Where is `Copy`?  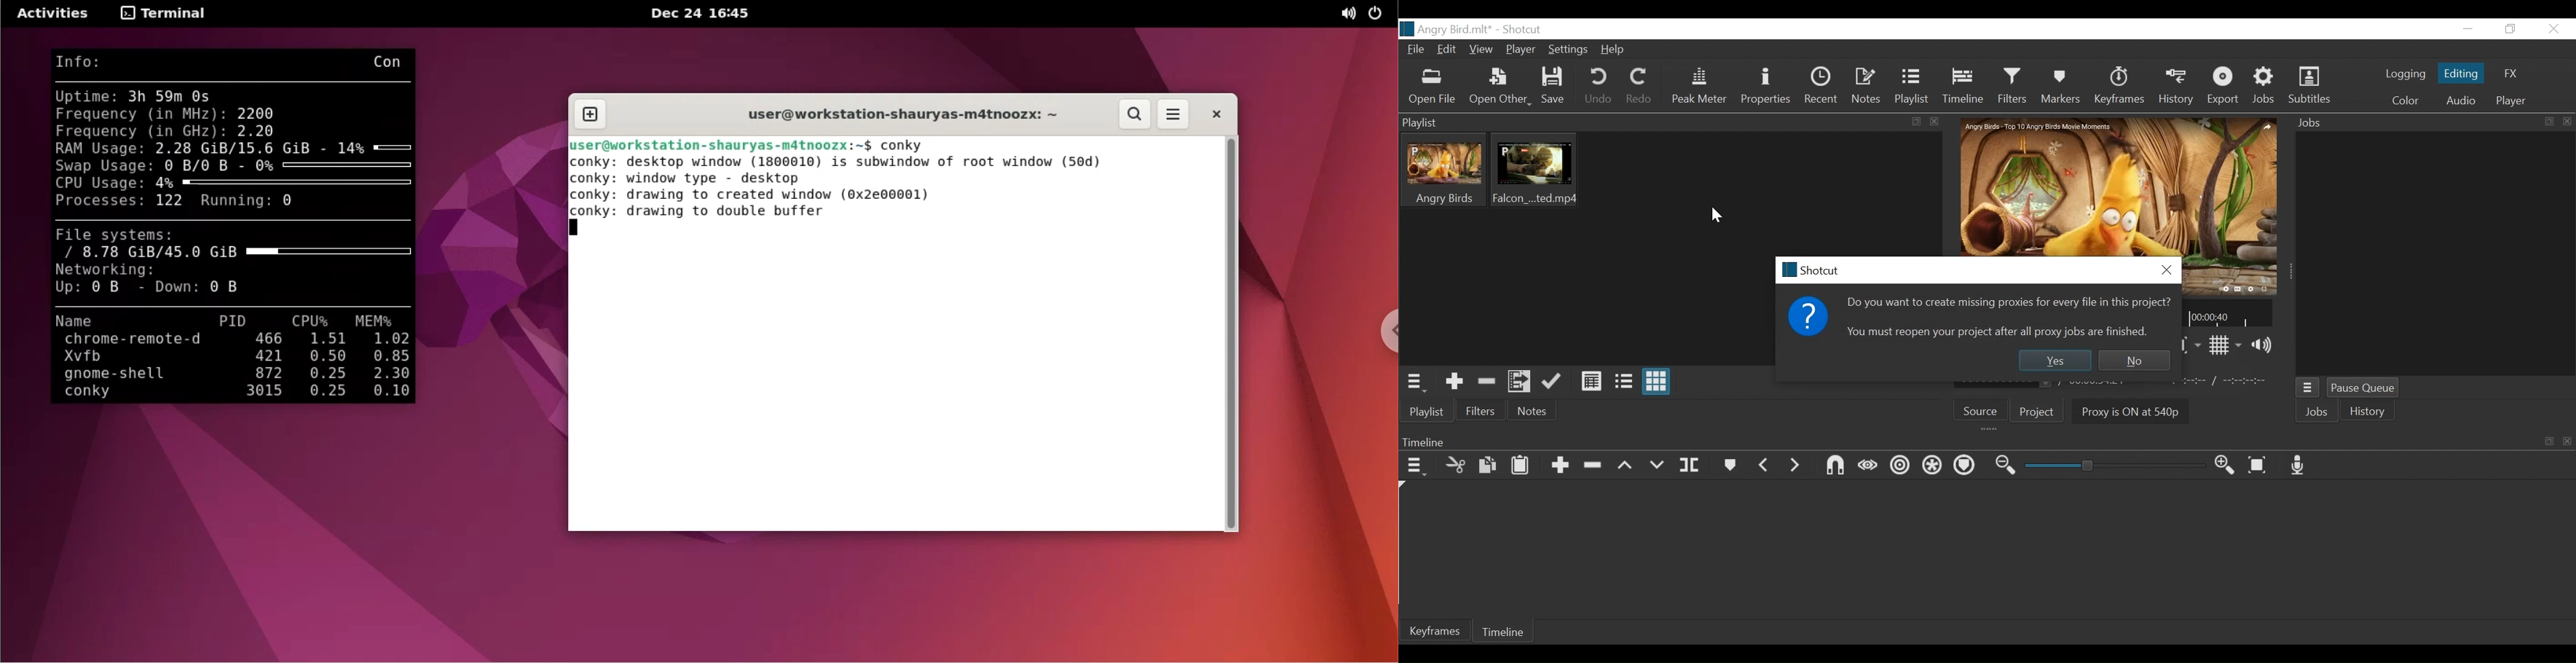 Copy is located at coordinates (1486, 465).